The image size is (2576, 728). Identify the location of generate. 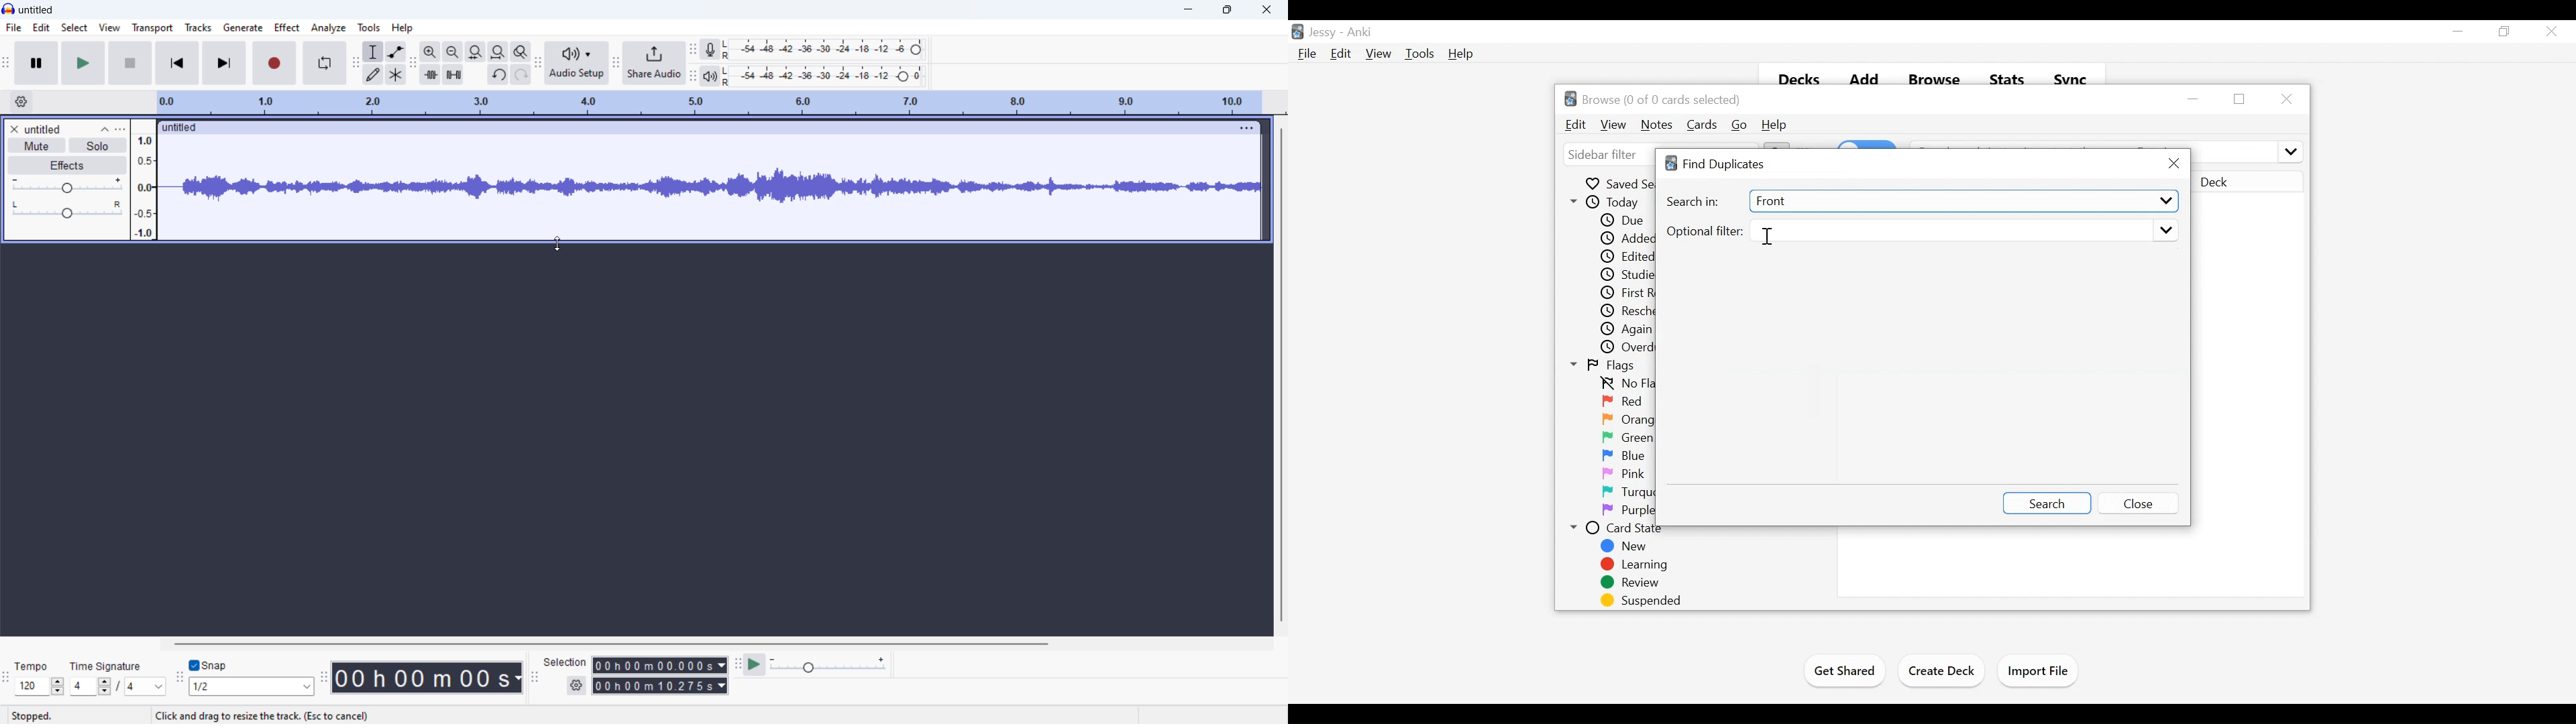
(242, 27).